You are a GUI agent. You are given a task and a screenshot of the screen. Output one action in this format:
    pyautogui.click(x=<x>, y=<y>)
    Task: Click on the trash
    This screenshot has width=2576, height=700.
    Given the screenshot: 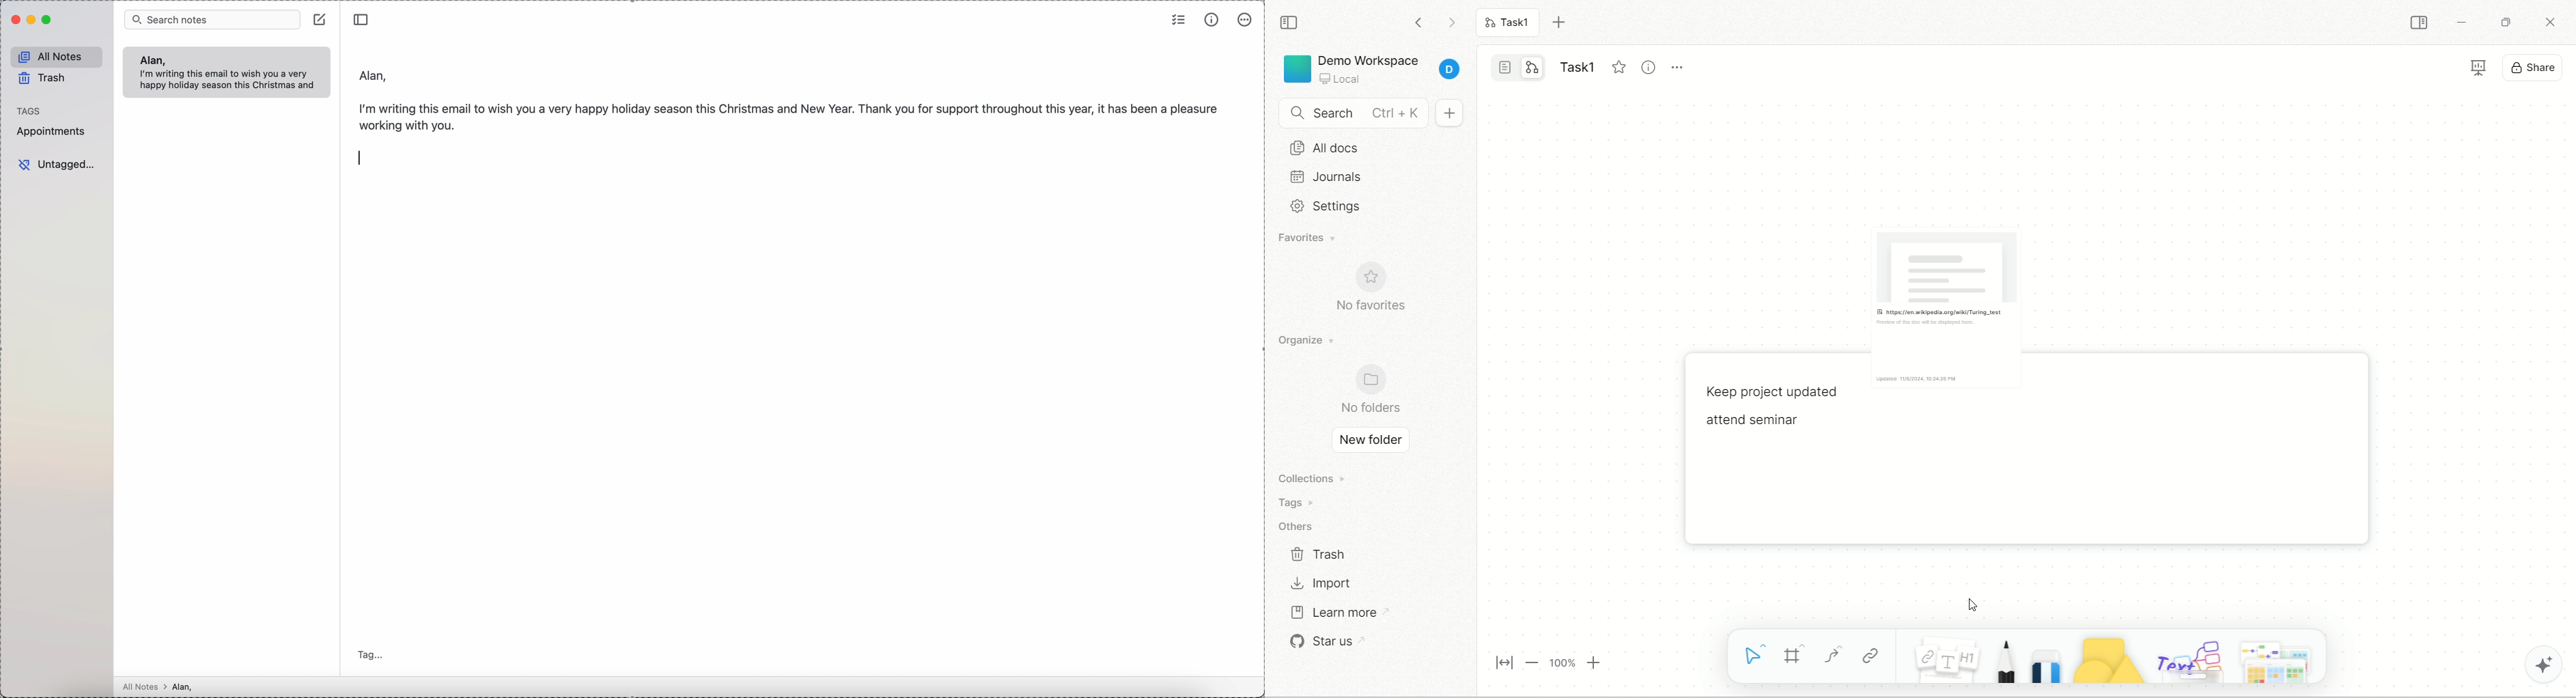 What is the action you would take?
    pyautogui.click(x=1320, y=553)
    